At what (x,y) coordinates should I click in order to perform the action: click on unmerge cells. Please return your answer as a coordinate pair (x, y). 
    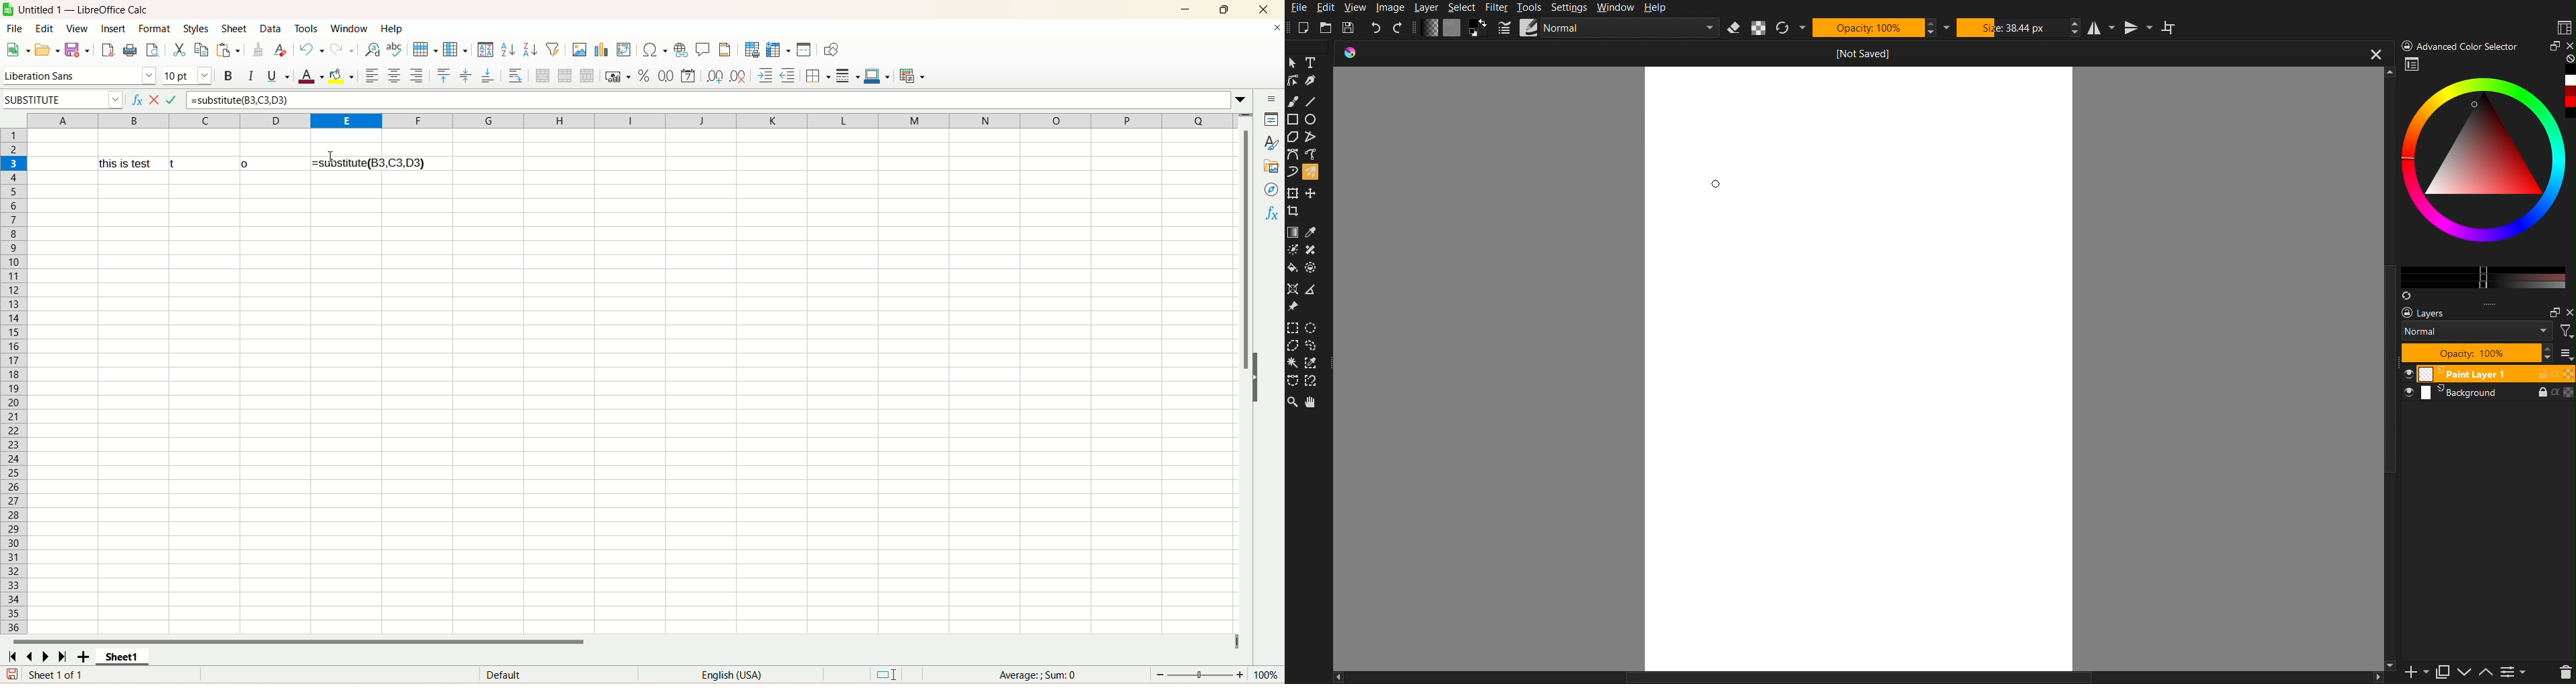
    Looking at the image, I should click on (588, 76).